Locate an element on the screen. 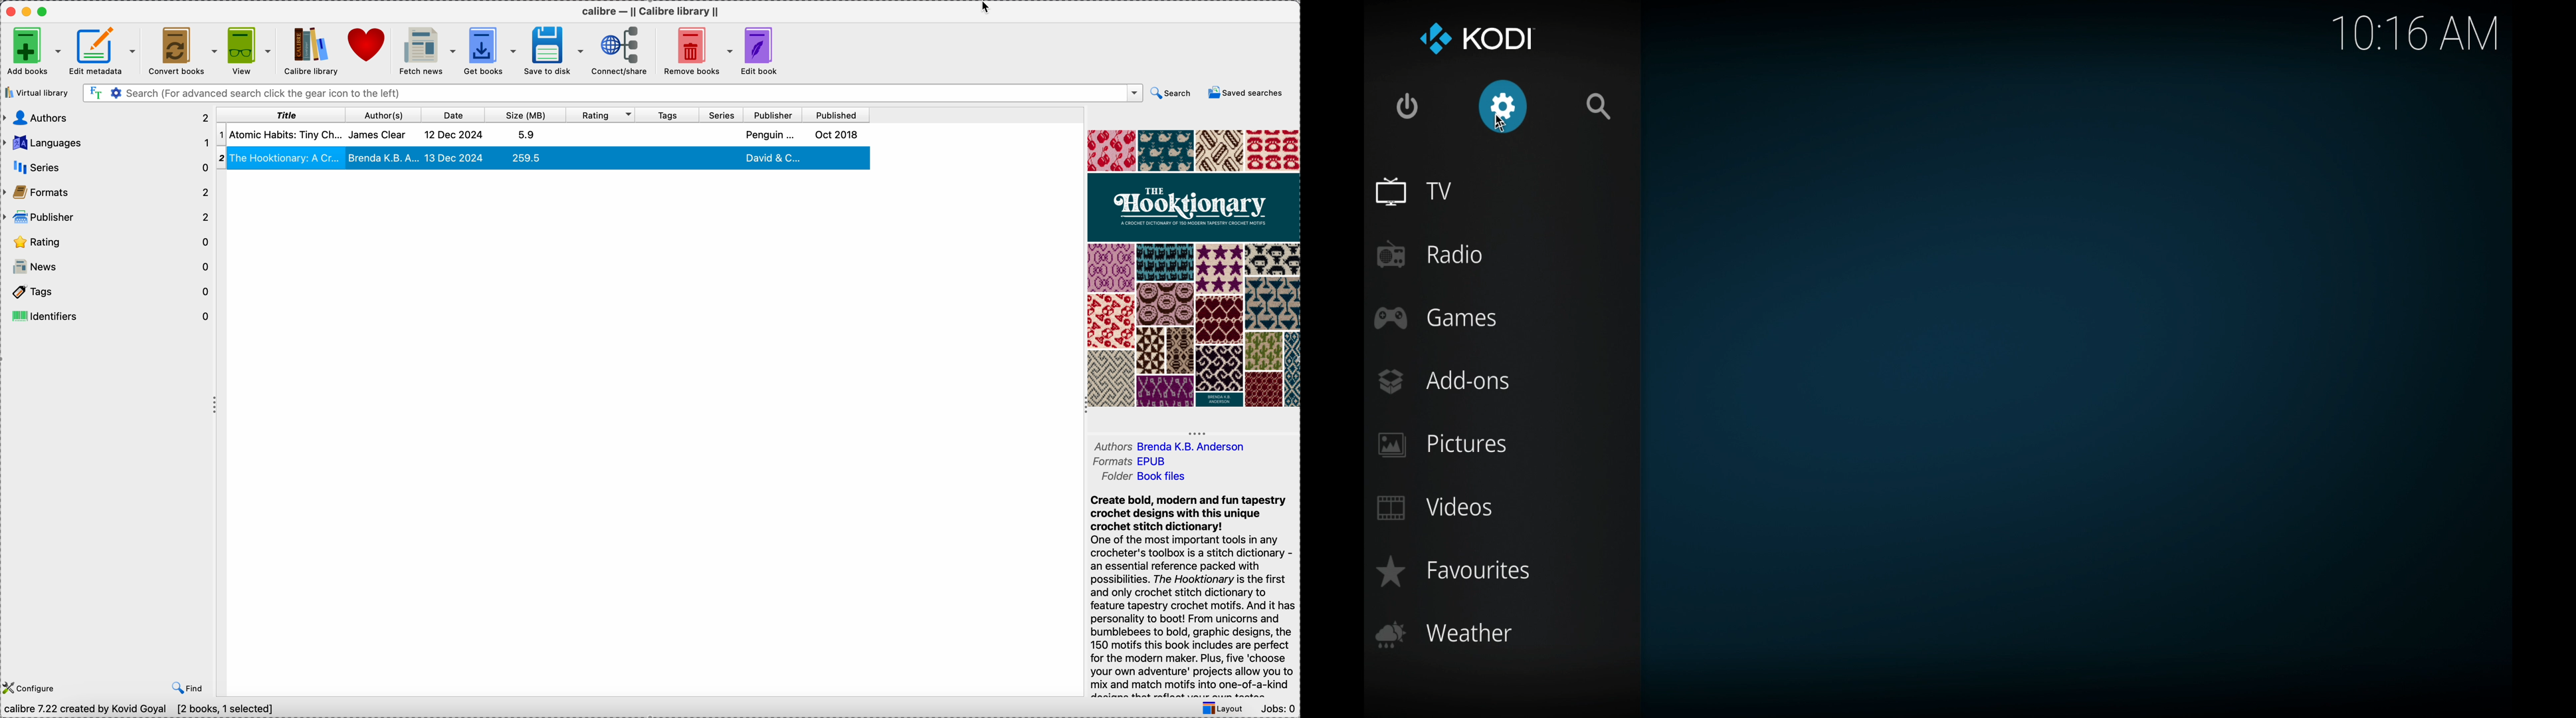 The width and height of the screenshot is (2576, 728). quit kodi is located at coordinates (1408, 106).